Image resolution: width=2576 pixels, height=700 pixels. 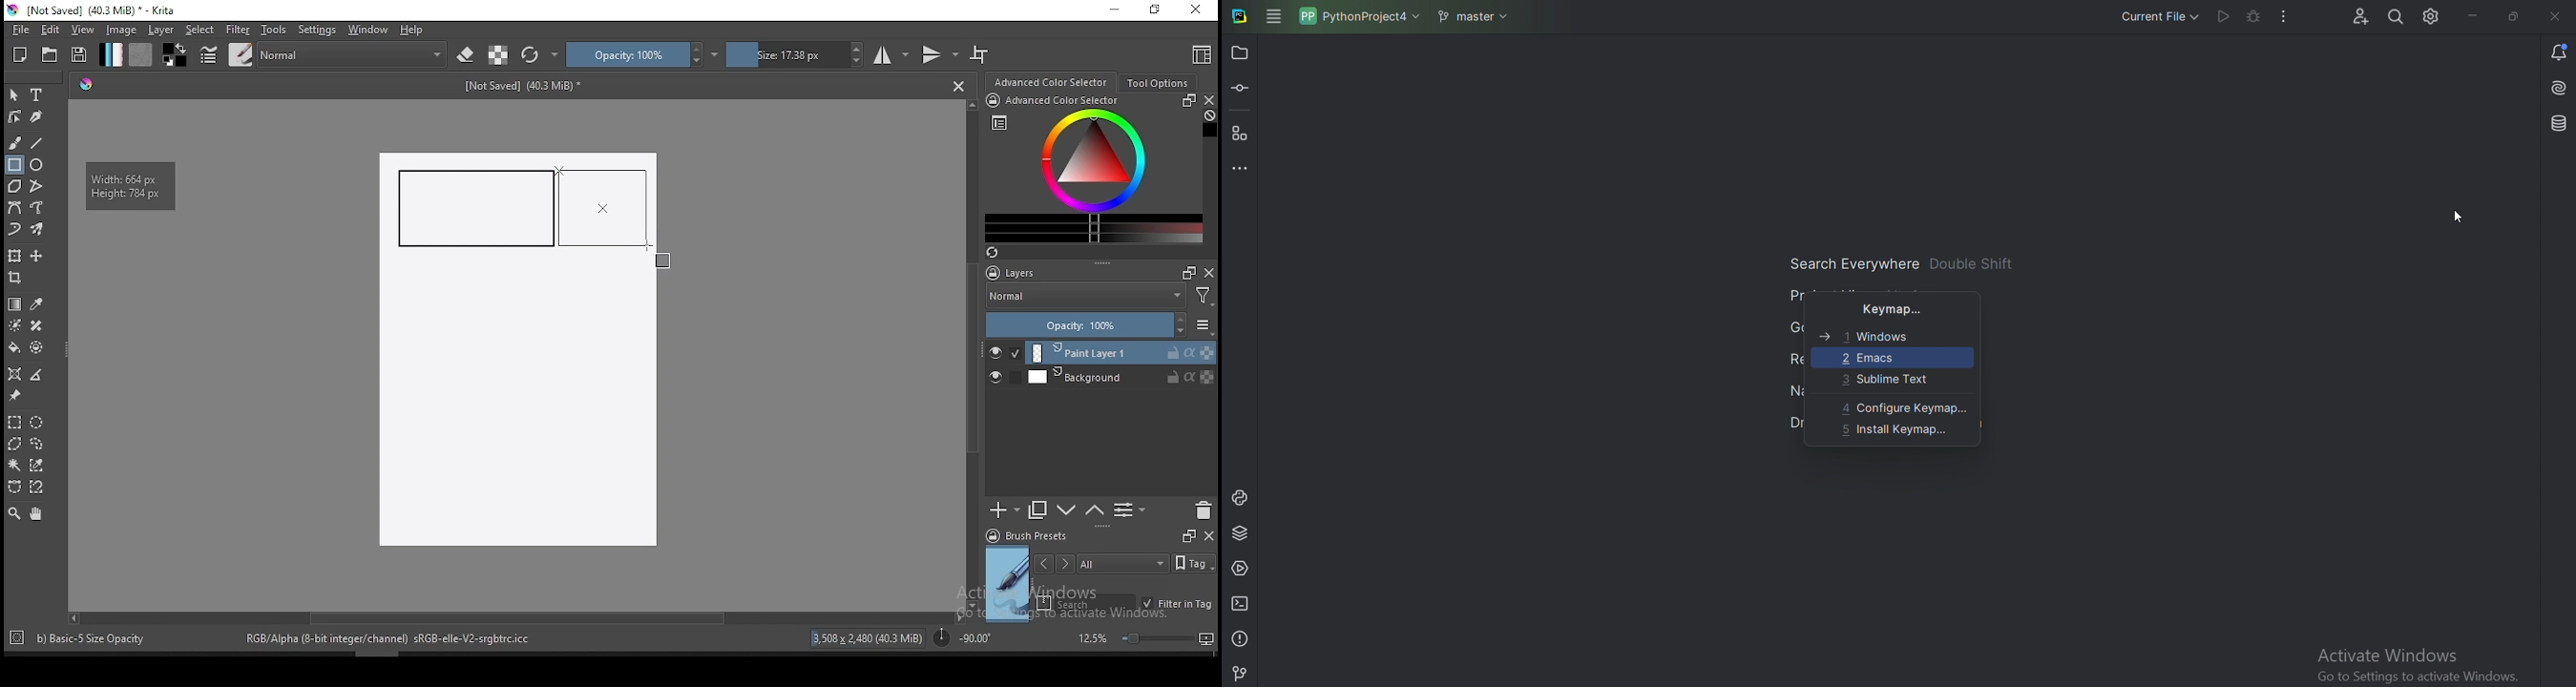 I want to click on Settings, so click(x=2434, y=16).